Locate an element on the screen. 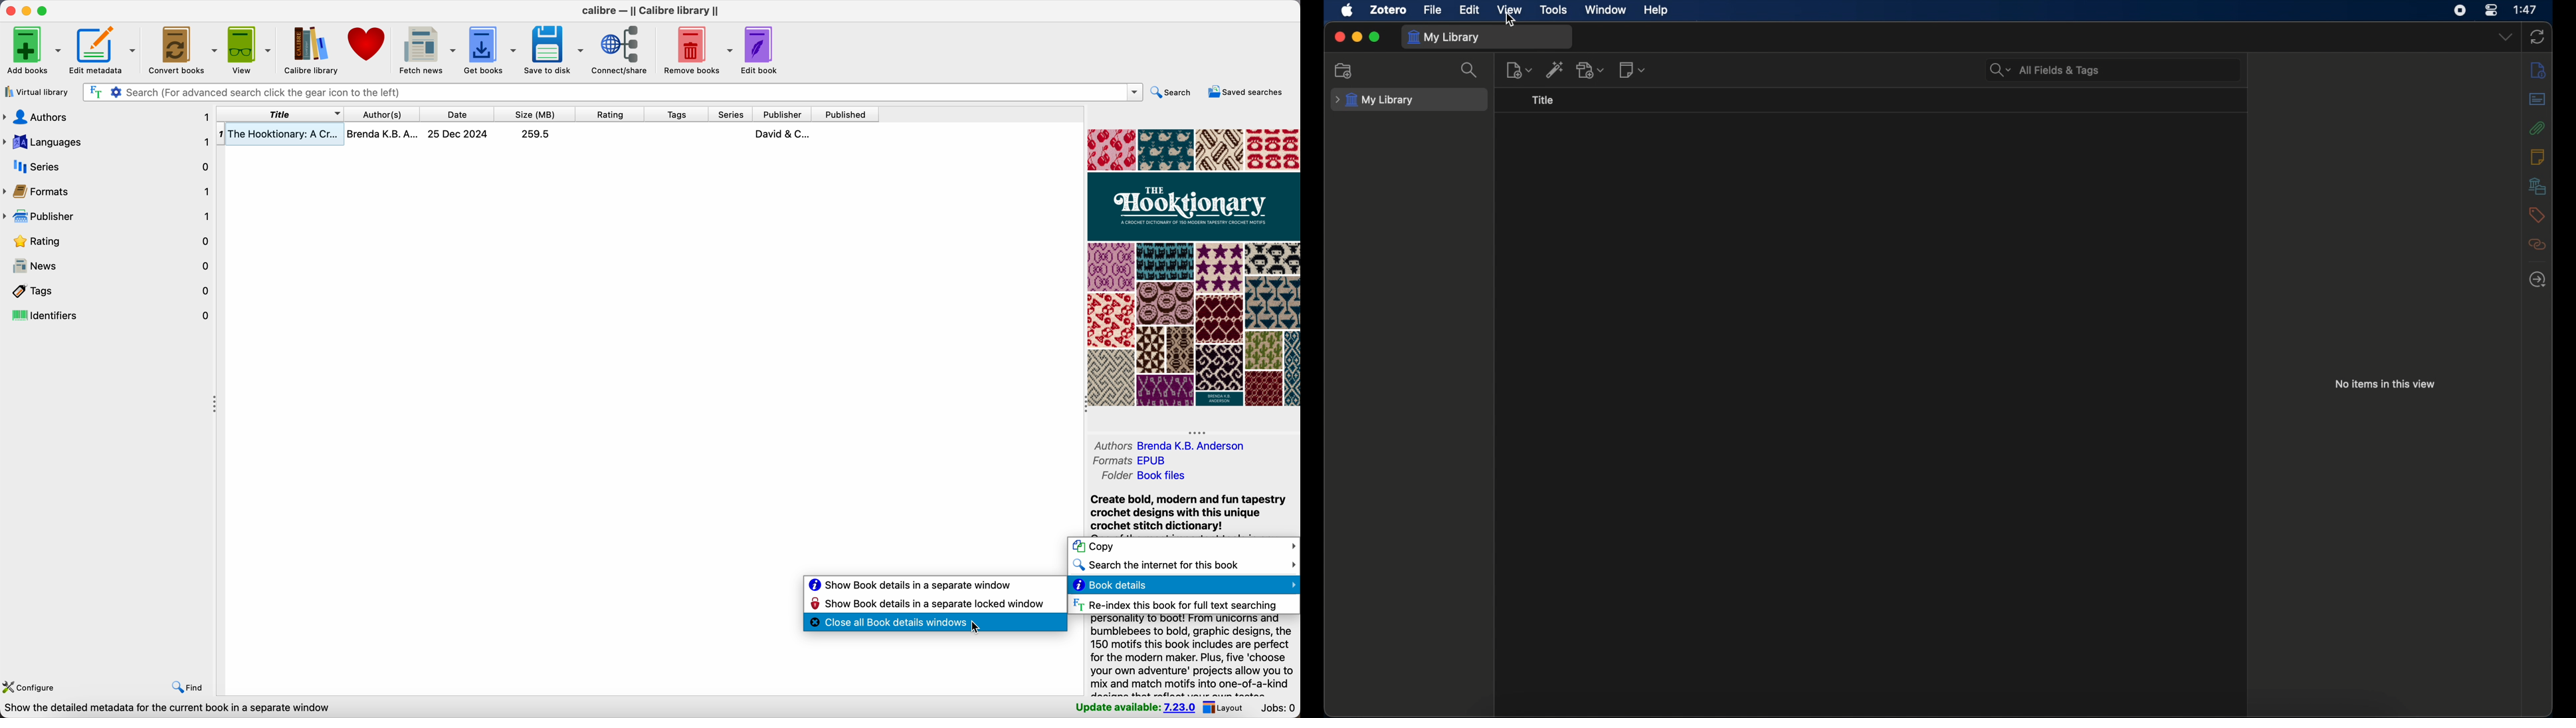 Image resolution: width=2576 pixels, height=728 pixels. view is located at coordinates (1508, 9).